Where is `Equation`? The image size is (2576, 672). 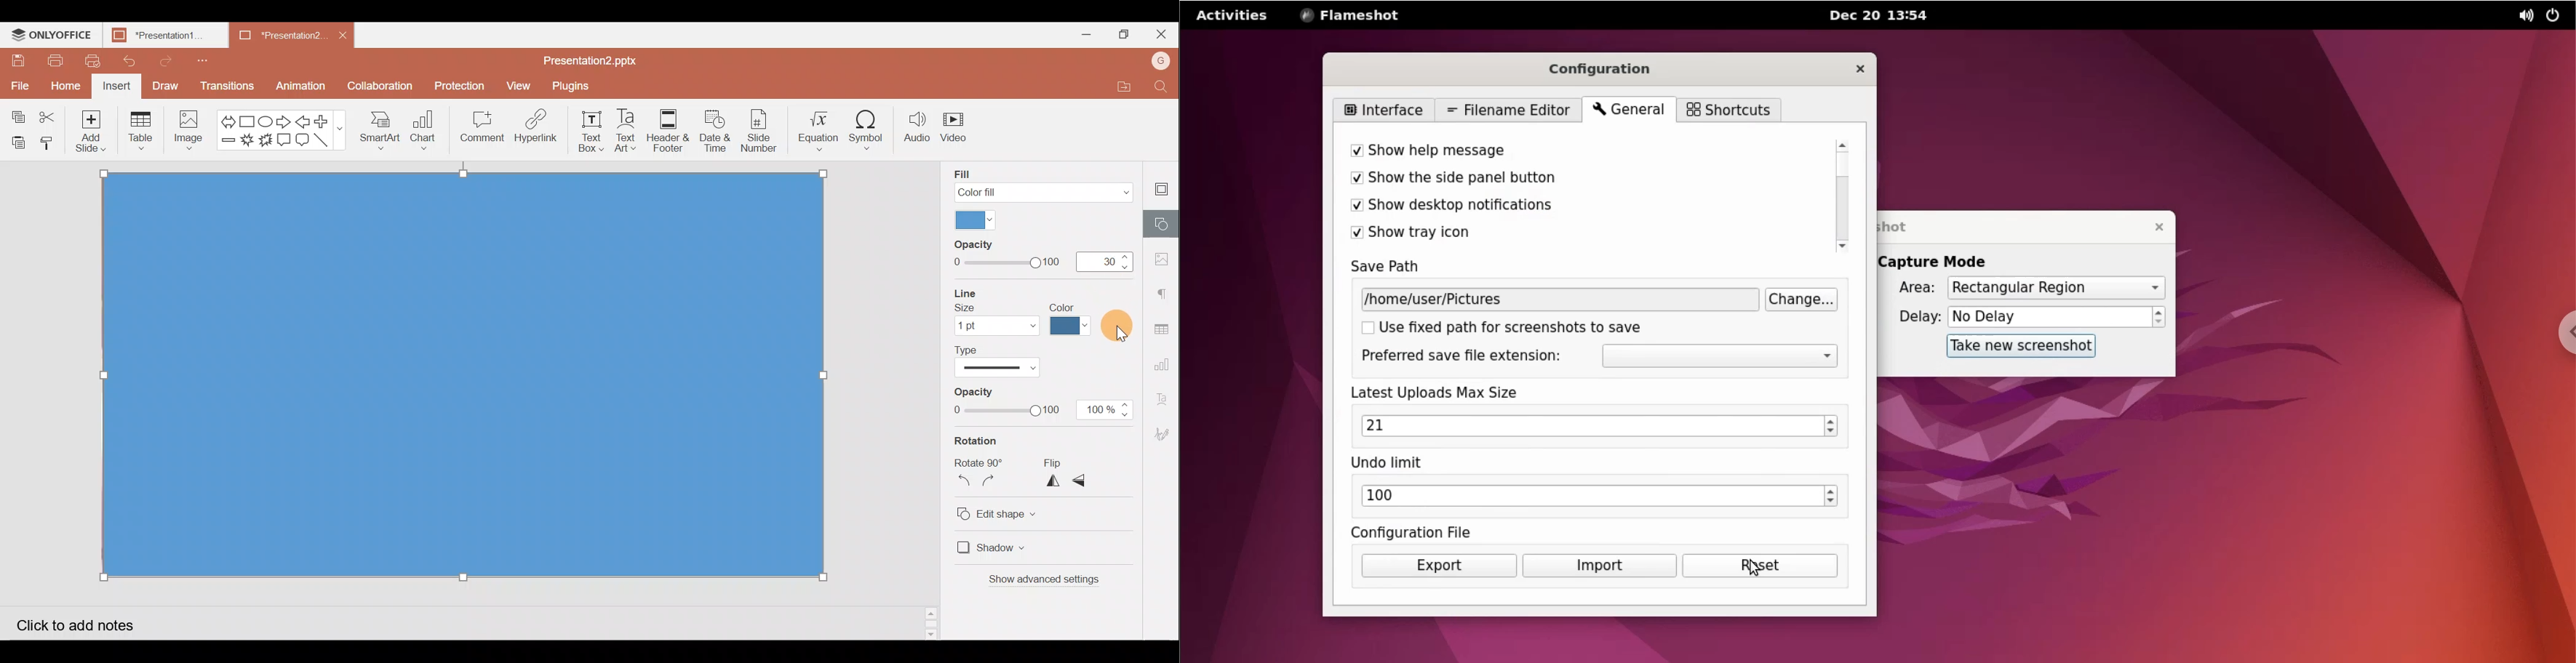 Equation is located at coordinates (818, 128).